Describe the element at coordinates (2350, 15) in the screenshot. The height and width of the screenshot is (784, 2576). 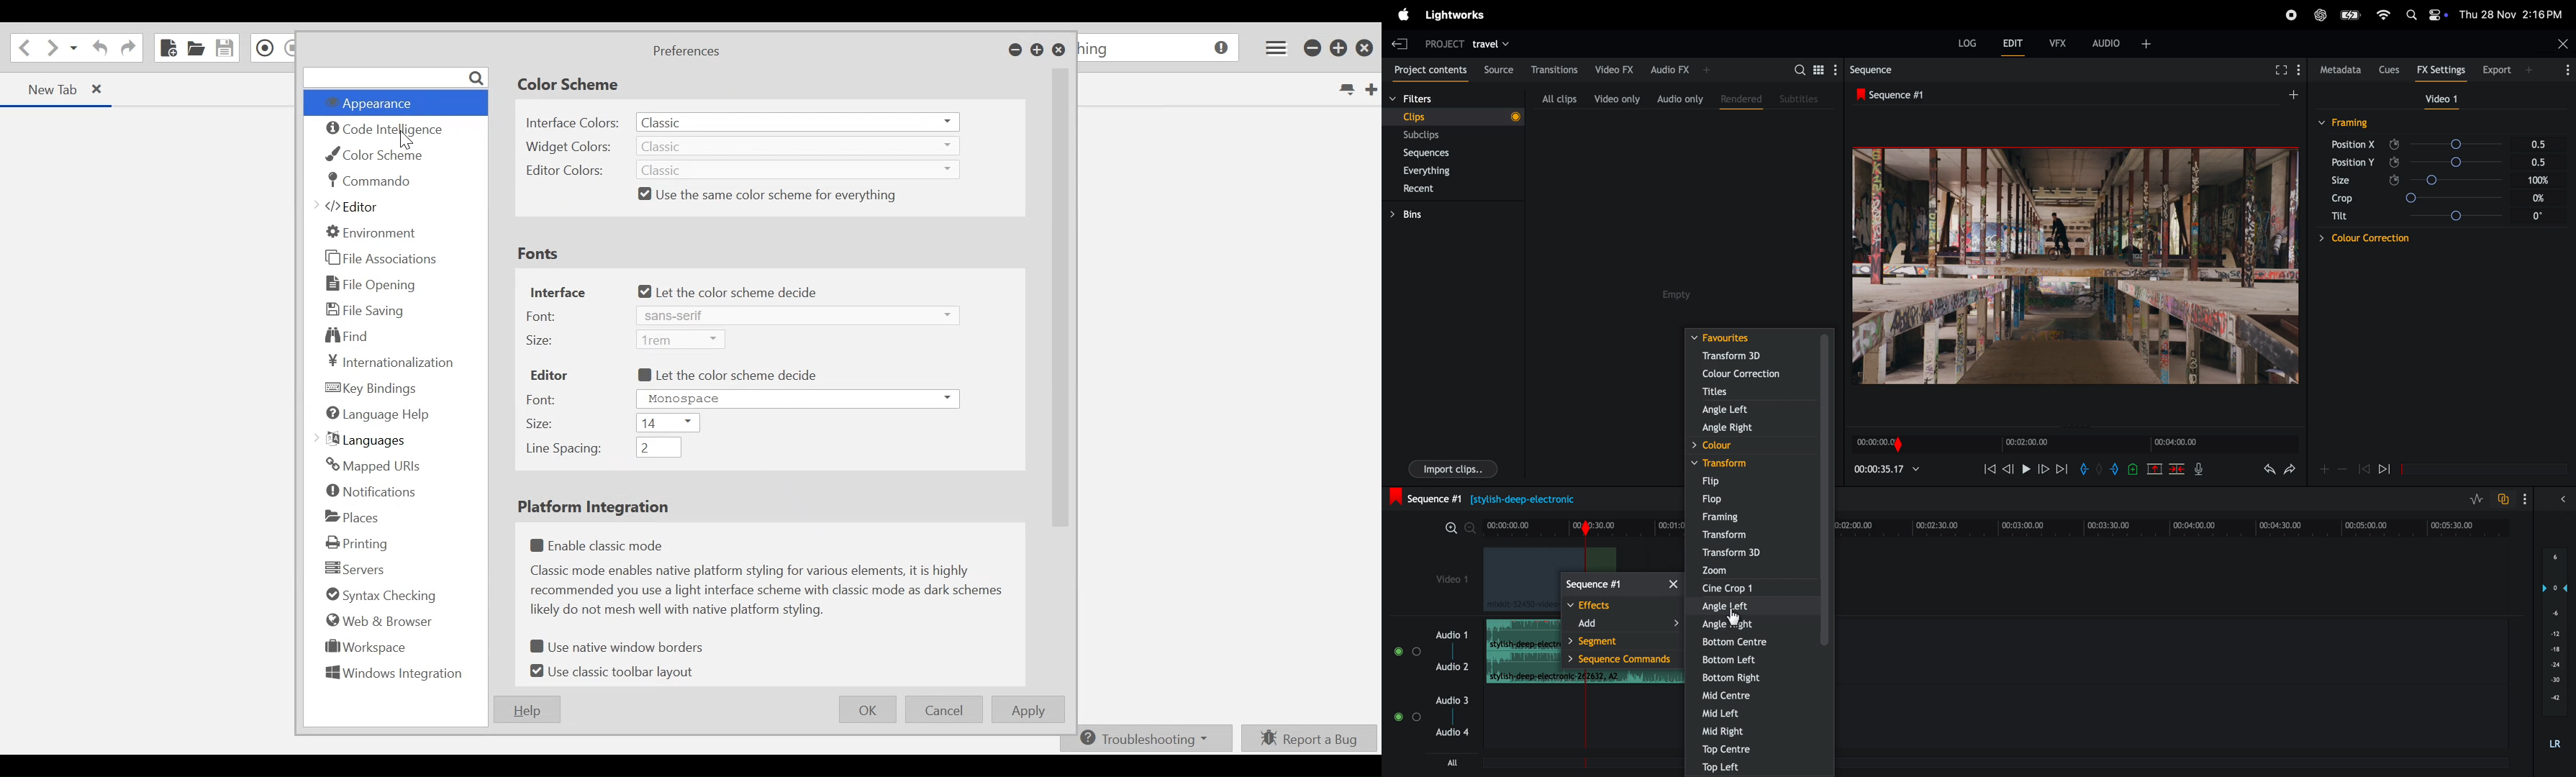
I see `battery` at that location.